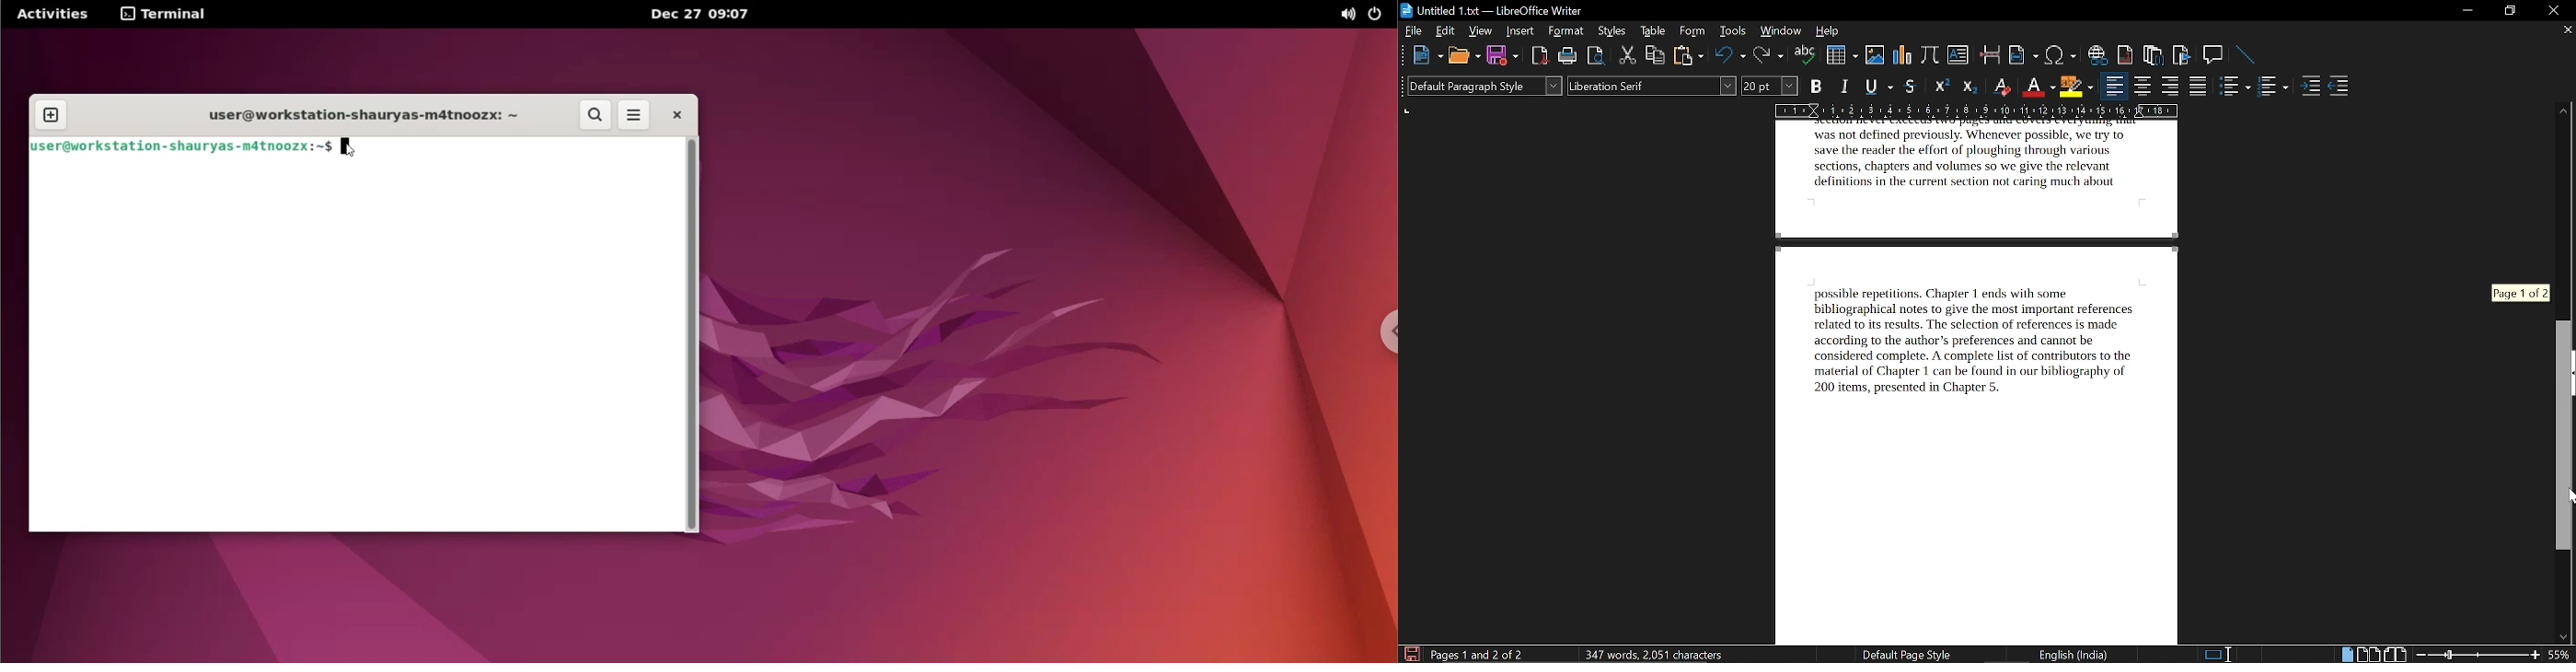 The width and height of the screenshot is (2576, 672). I want to click on tools, so click(1735, 31).